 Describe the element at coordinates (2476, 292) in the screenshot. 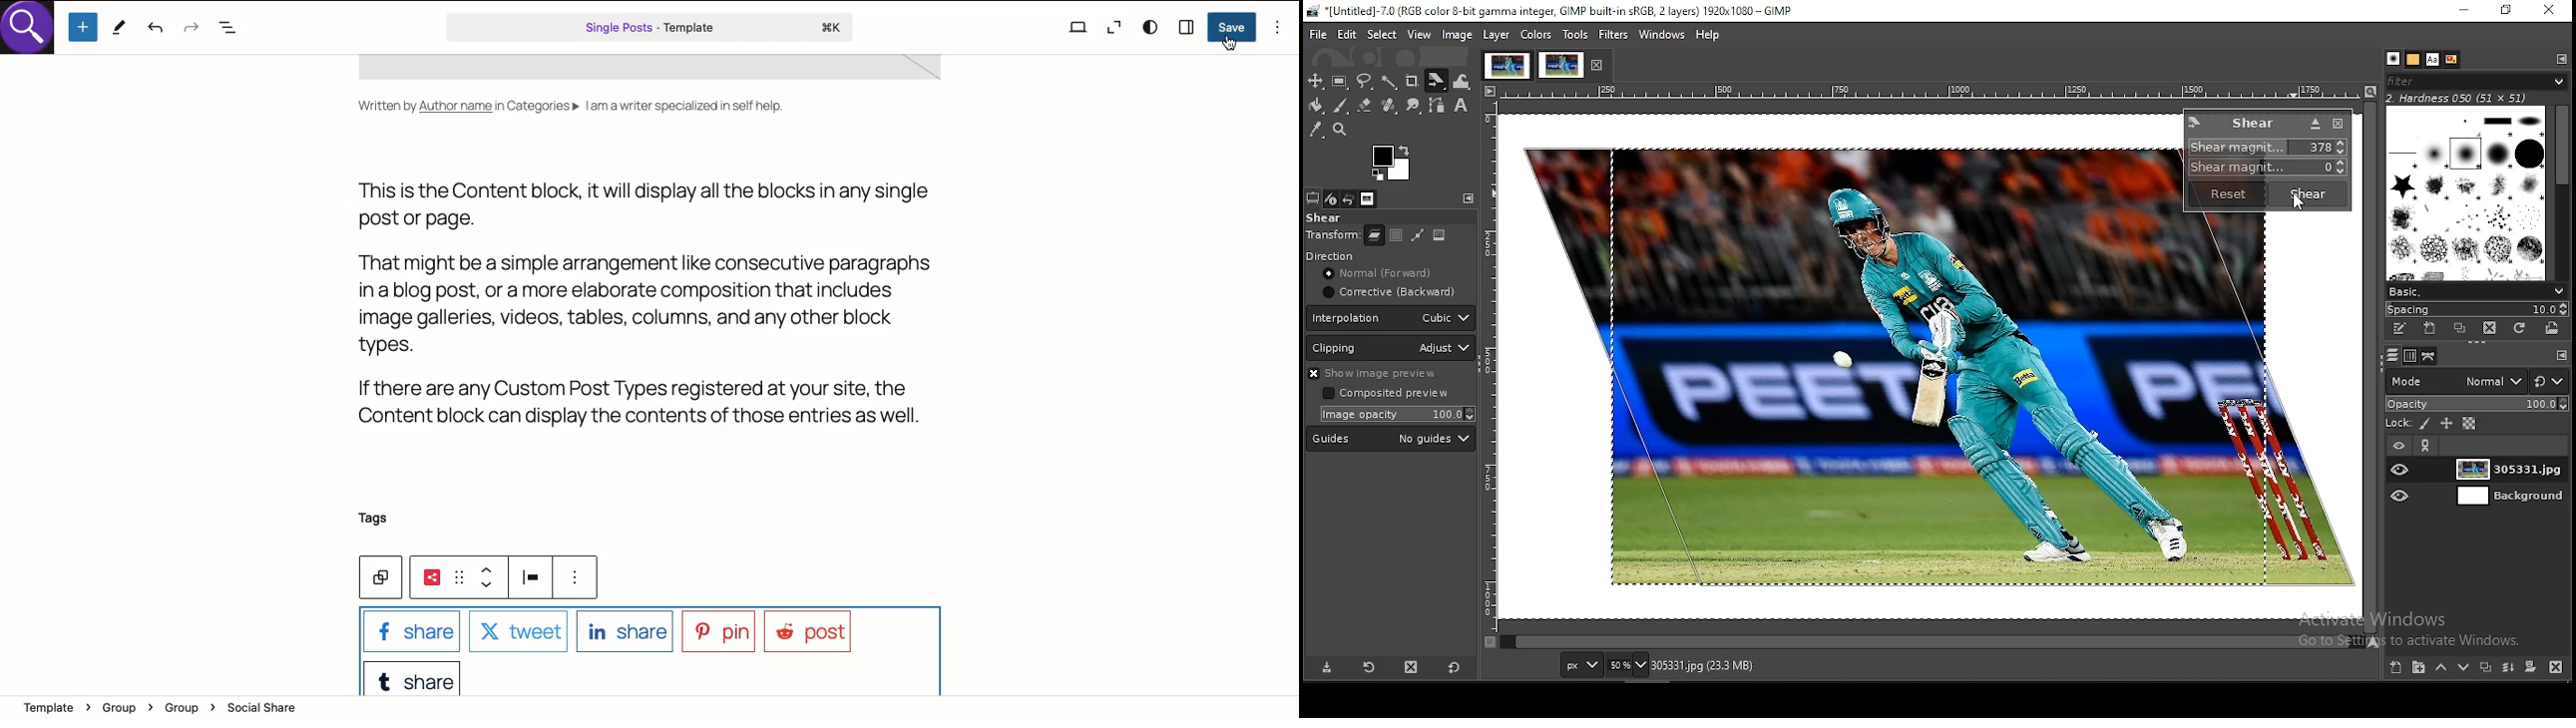

I see `basic` at that location.